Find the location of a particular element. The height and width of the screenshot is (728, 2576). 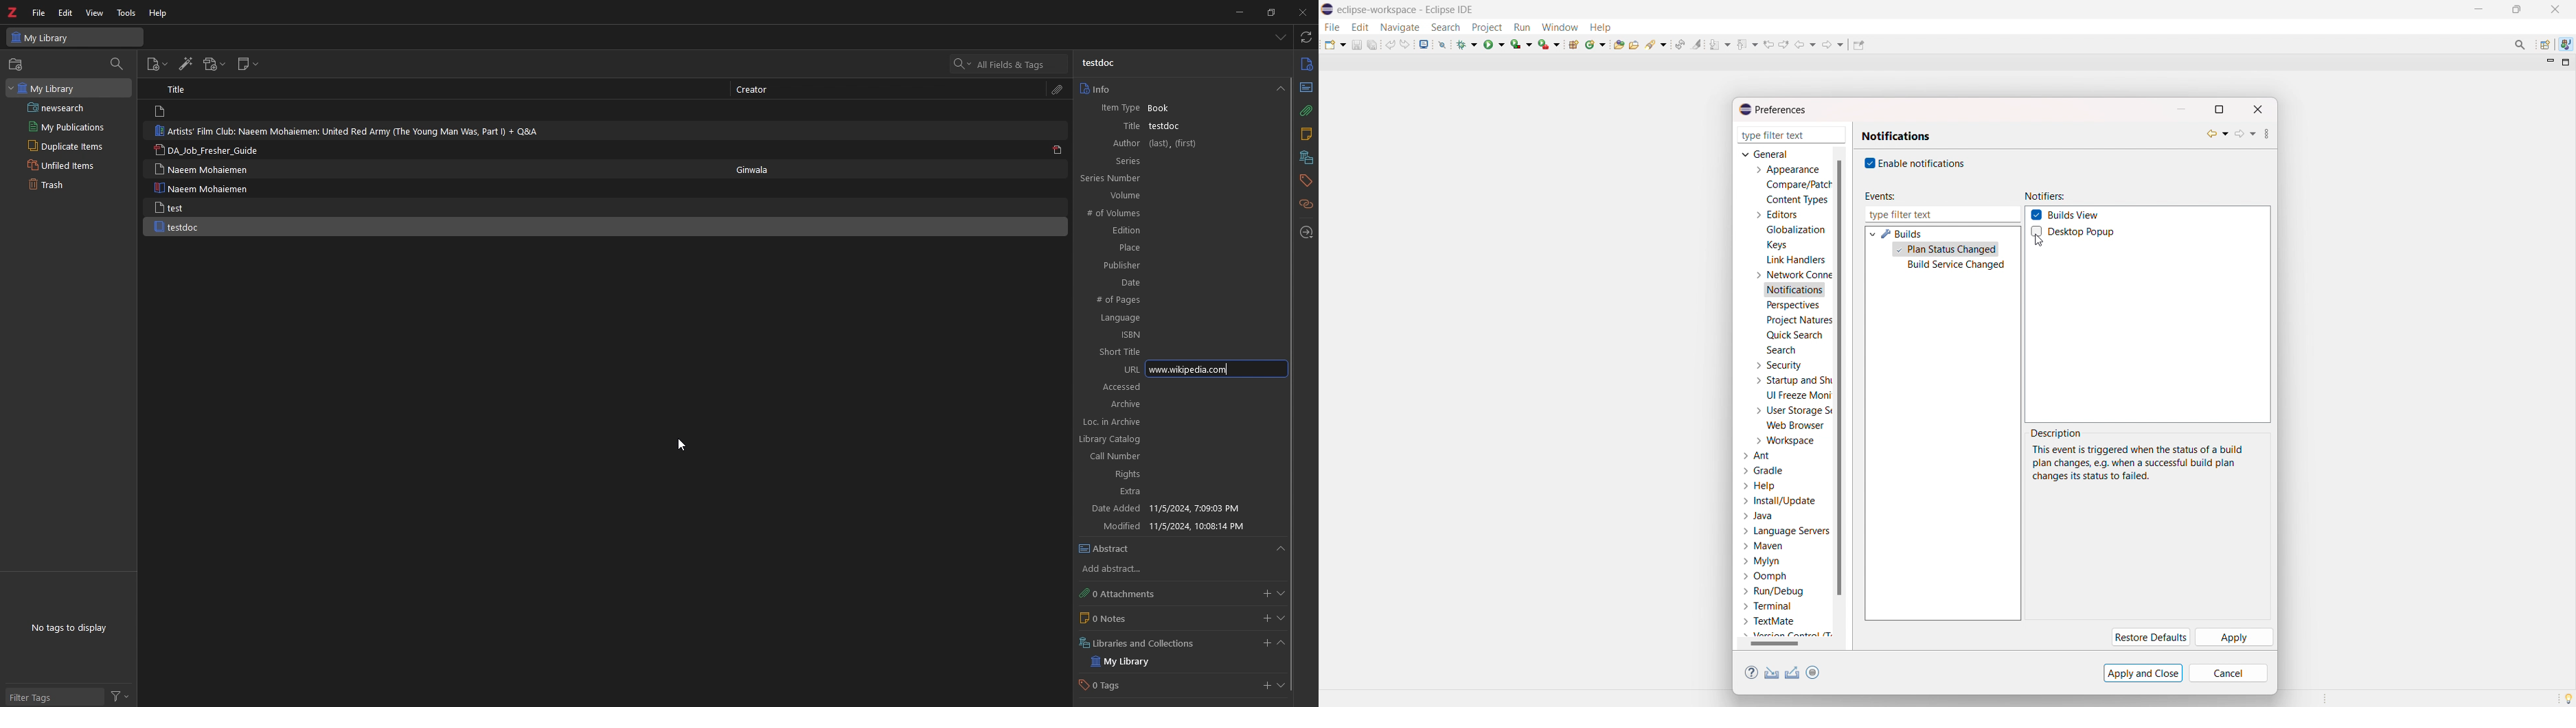

Creator is located at coordinates (757, 89).